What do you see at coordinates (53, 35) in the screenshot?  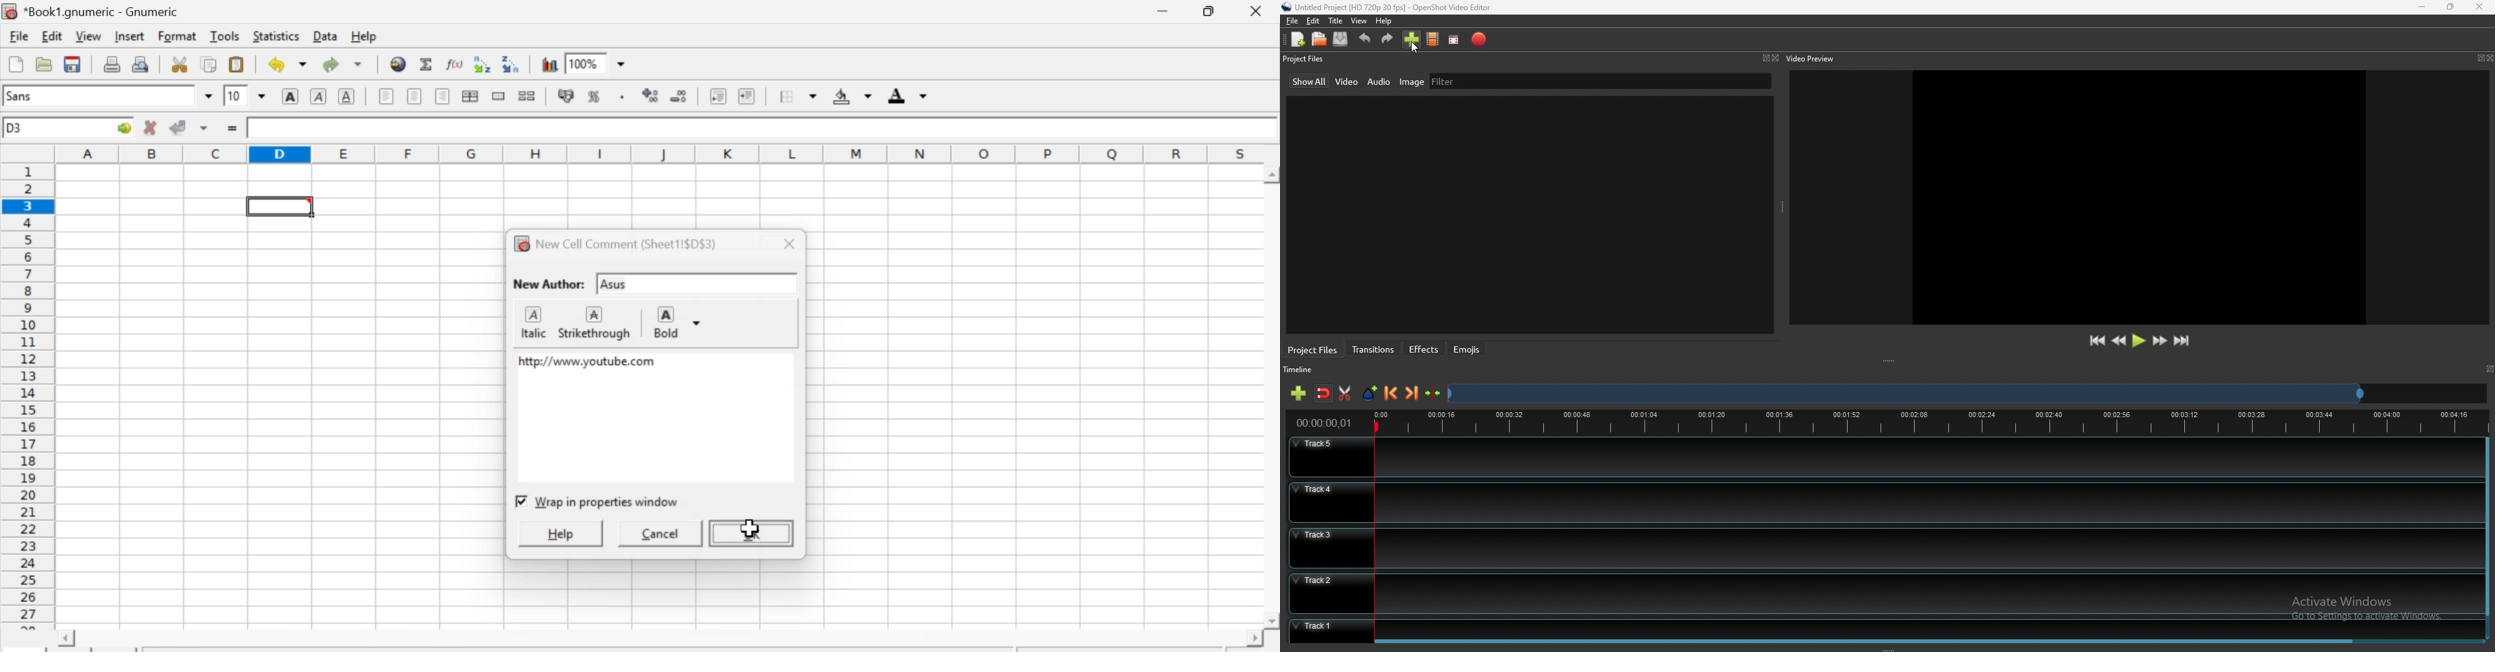 I see `Edit` at bounding box center [53, 35].